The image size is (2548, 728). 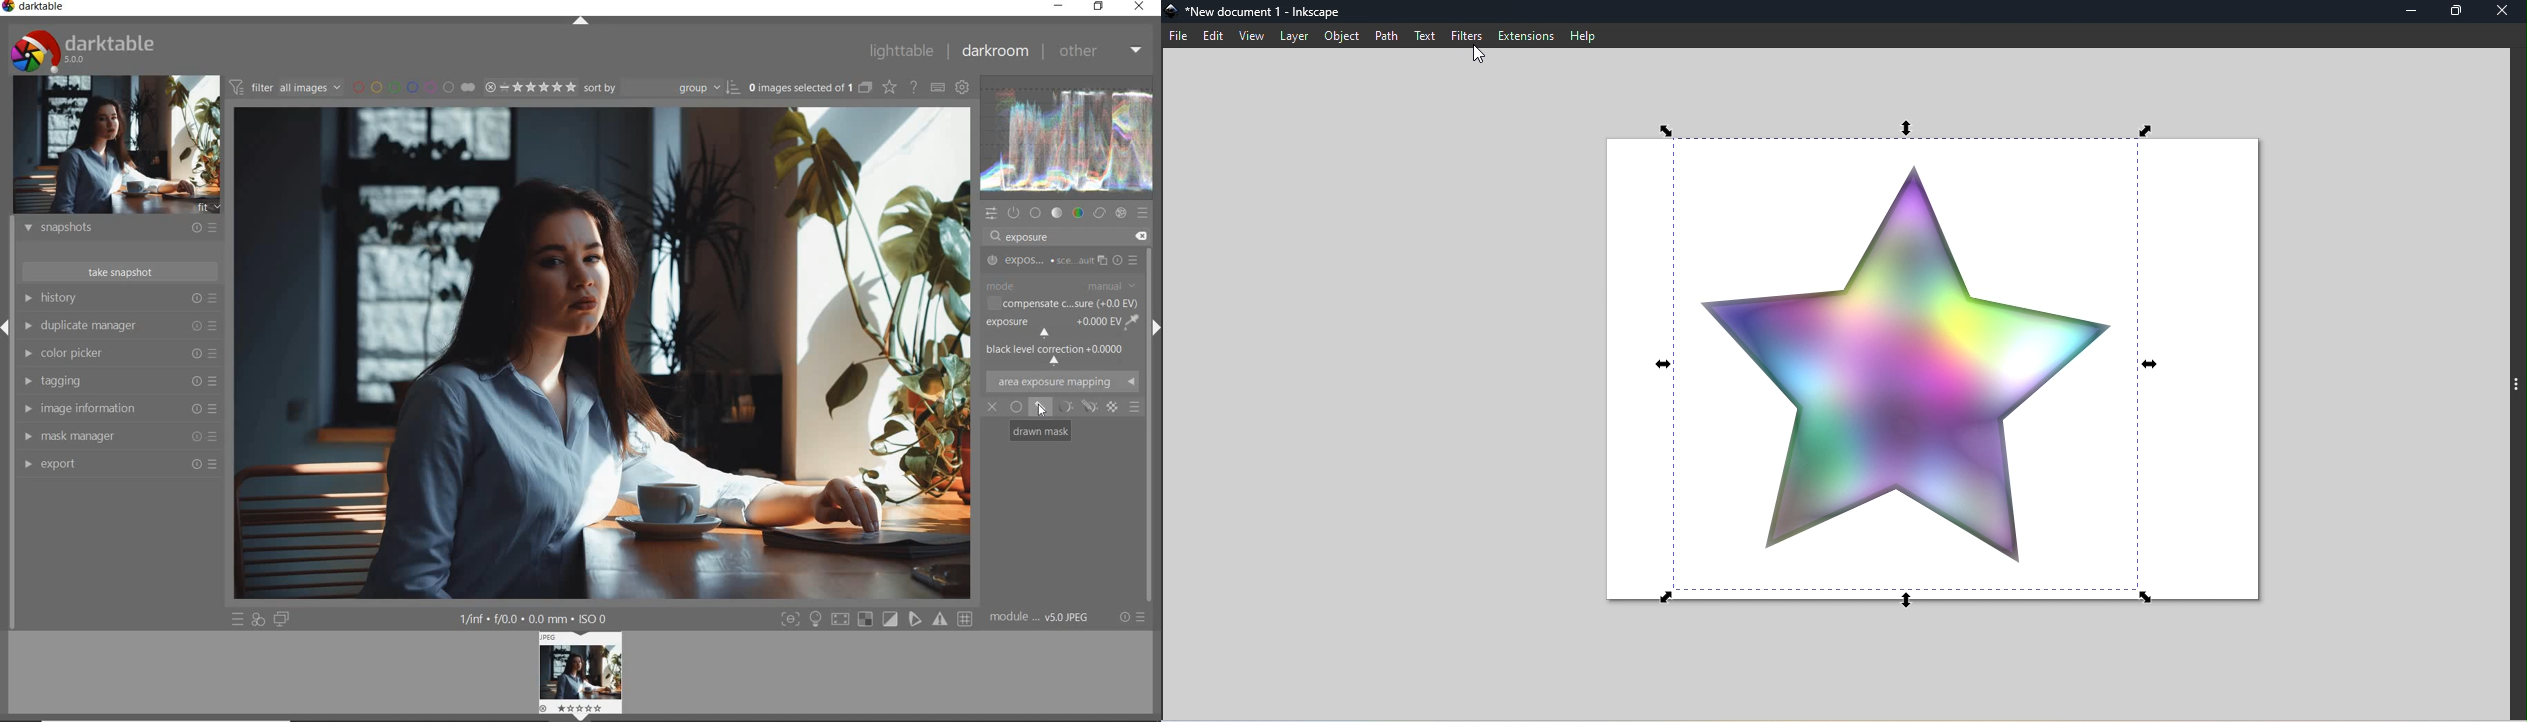 What do you see at coordinates (1122, 213) in the screenshot?
I see `effect` at bounding box center [1122, 213].